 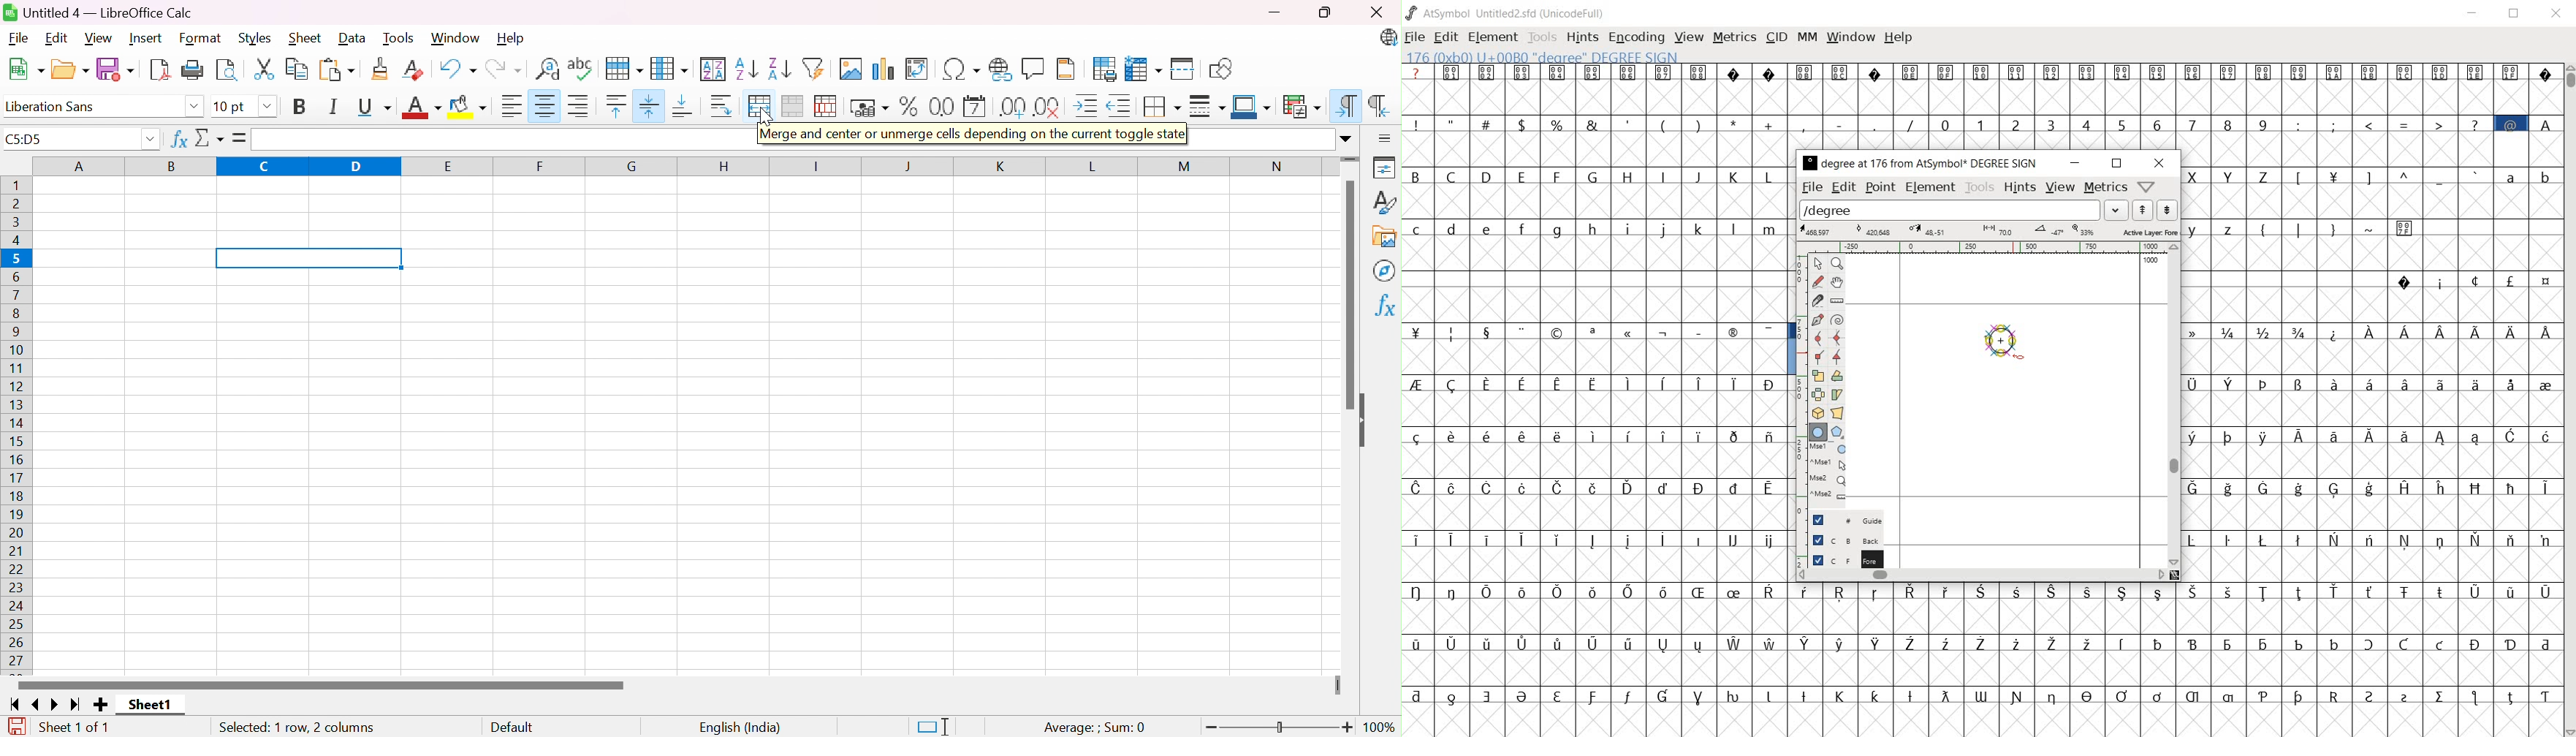 What do you see at coordinates (1879, 187) in the screenshot?
I see `point` at bounding box center [1879, 187].